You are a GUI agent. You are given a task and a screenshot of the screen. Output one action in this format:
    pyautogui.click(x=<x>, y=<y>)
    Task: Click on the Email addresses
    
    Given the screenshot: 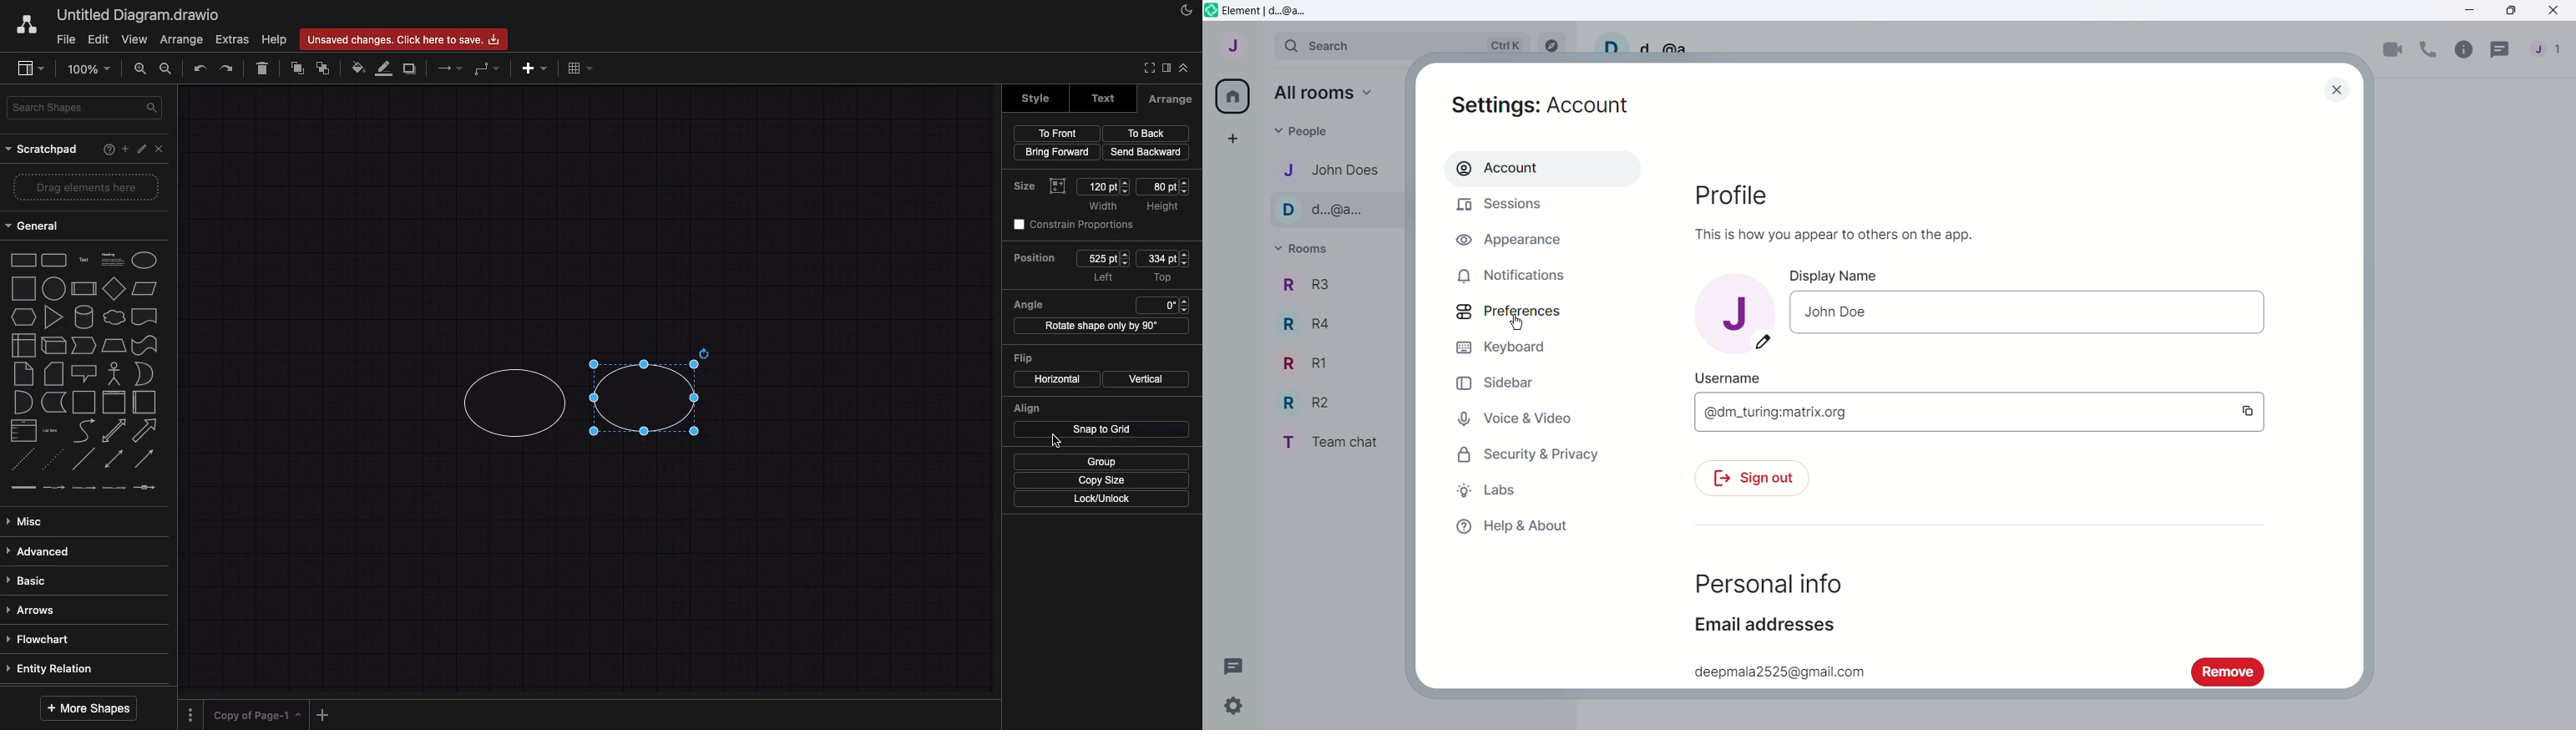 What is the action you would take?
    pyautogui.click(x=1766, y=624)
    